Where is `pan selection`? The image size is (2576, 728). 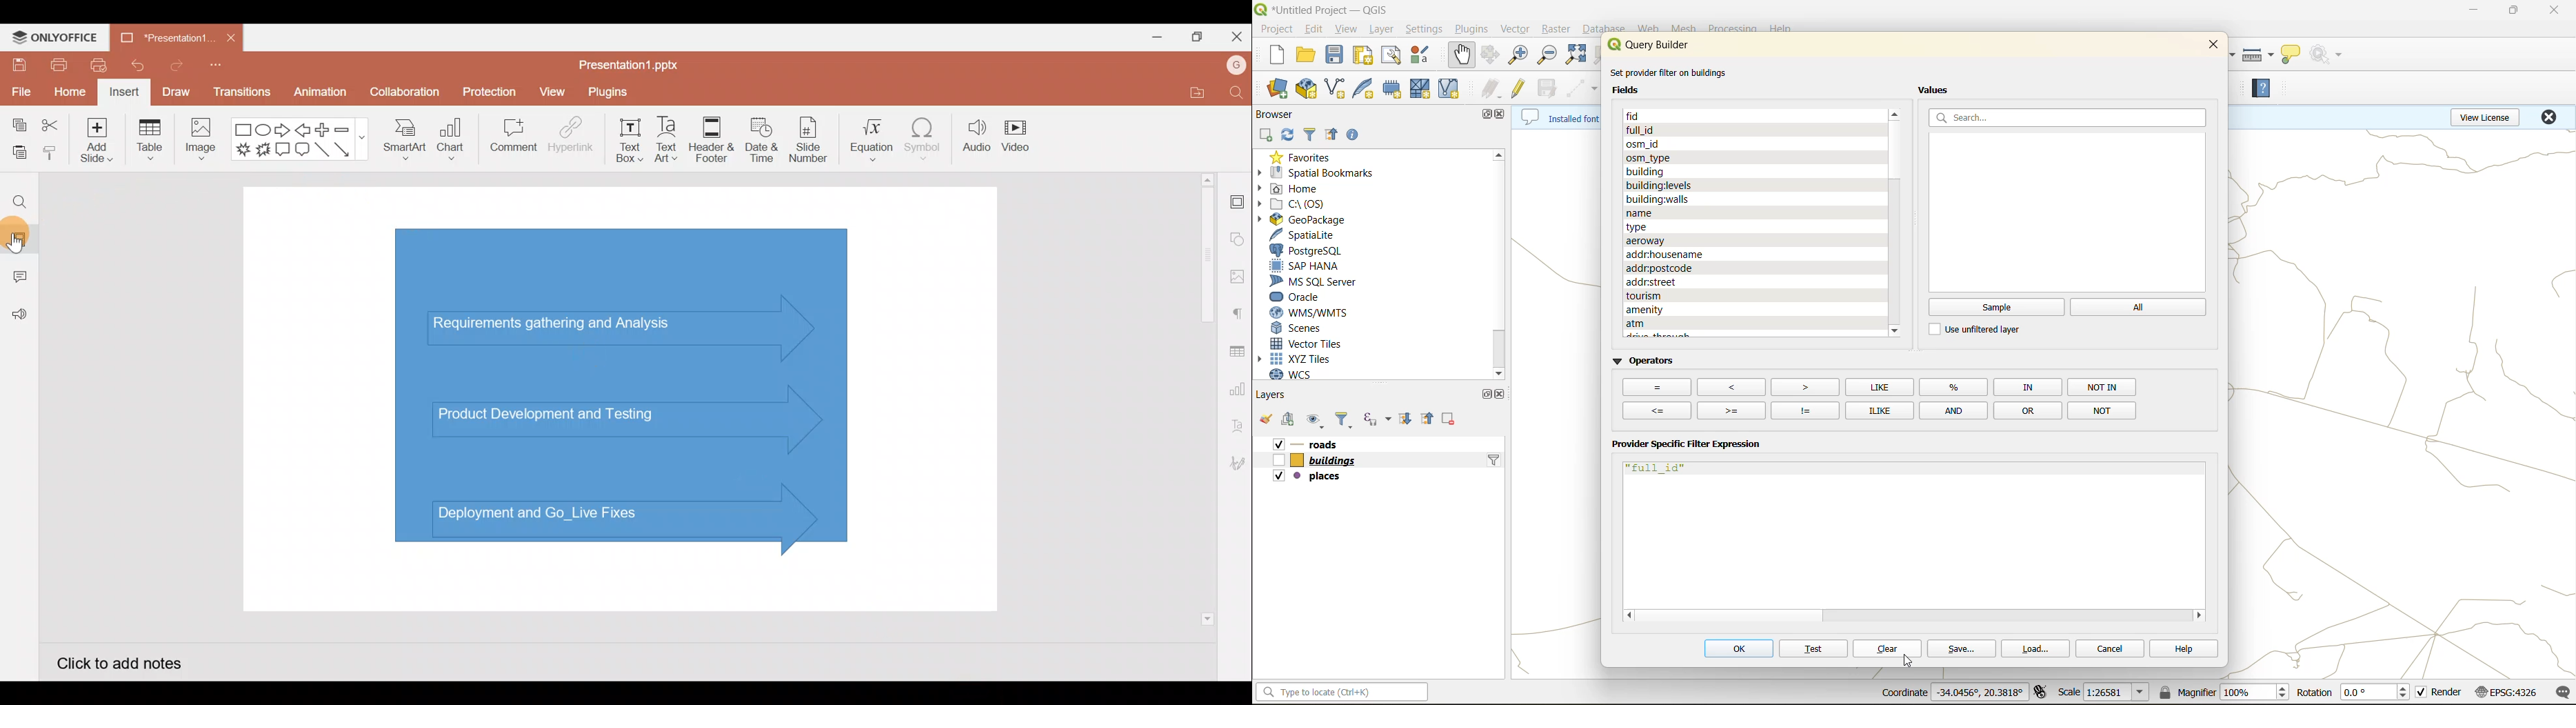 pan selection is located at coordinates (1489, 57).